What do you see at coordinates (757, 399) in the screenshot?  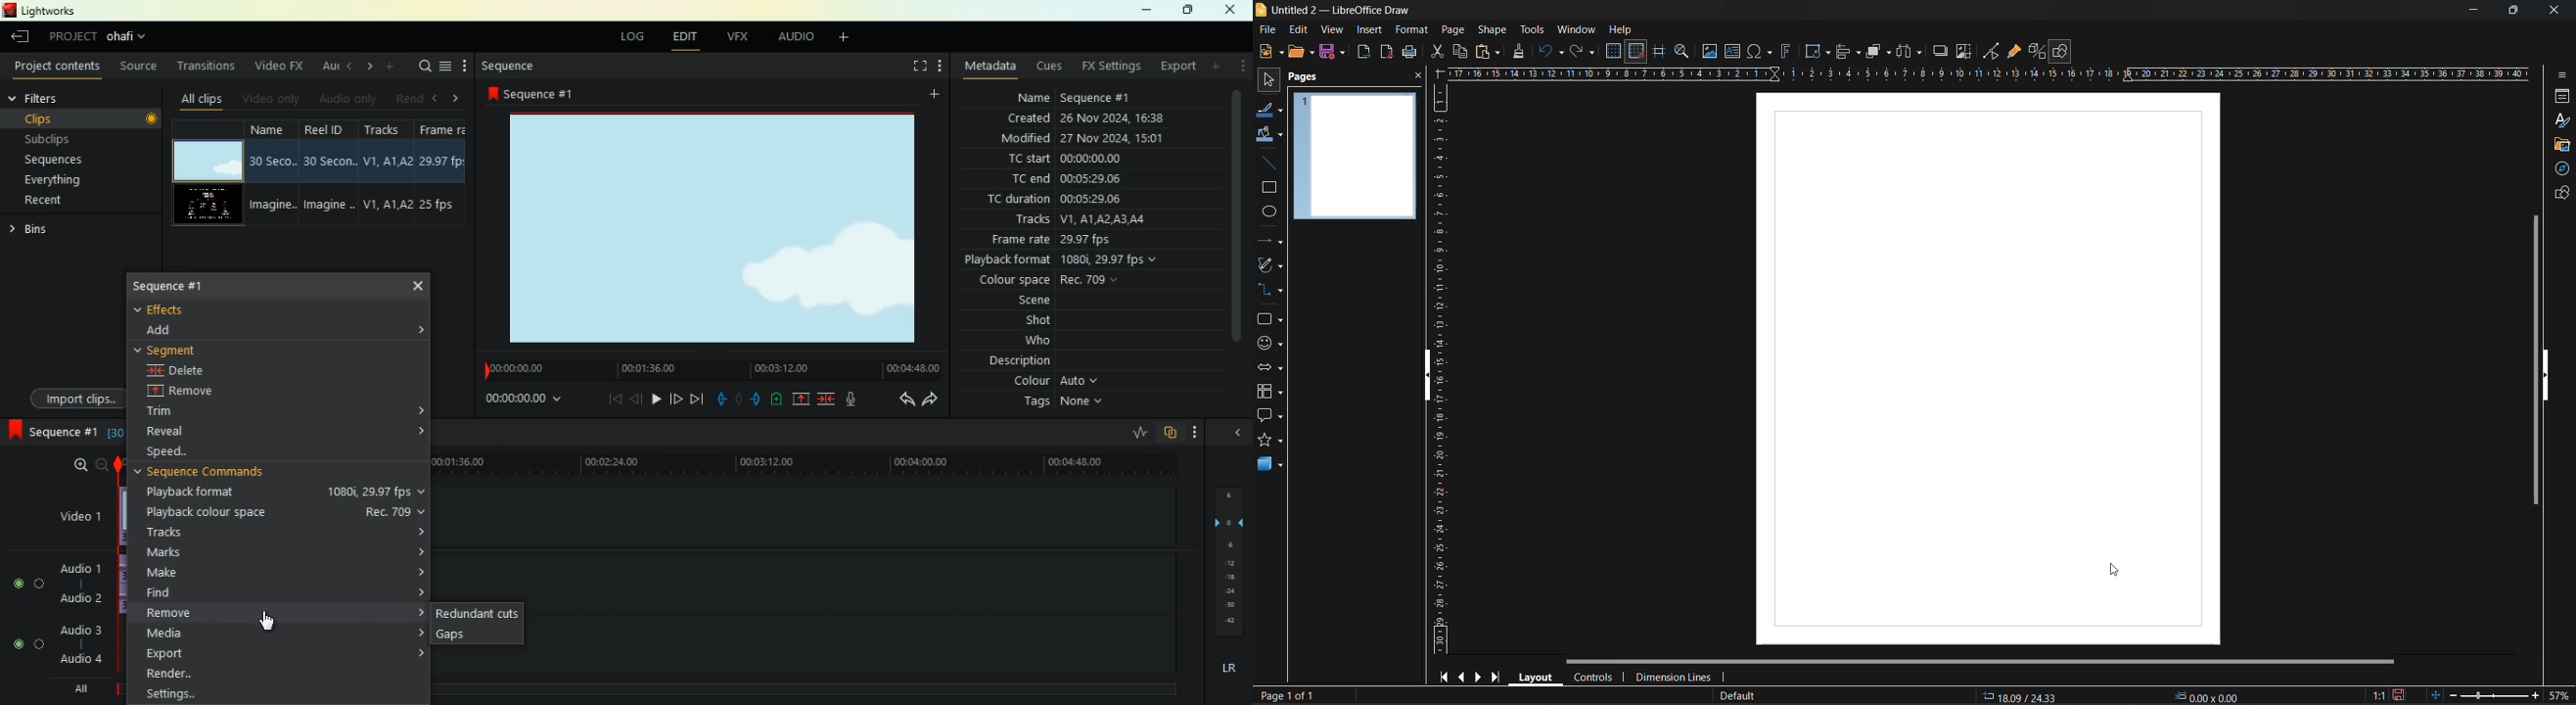 I see `push` at bounding box center [757, 399].